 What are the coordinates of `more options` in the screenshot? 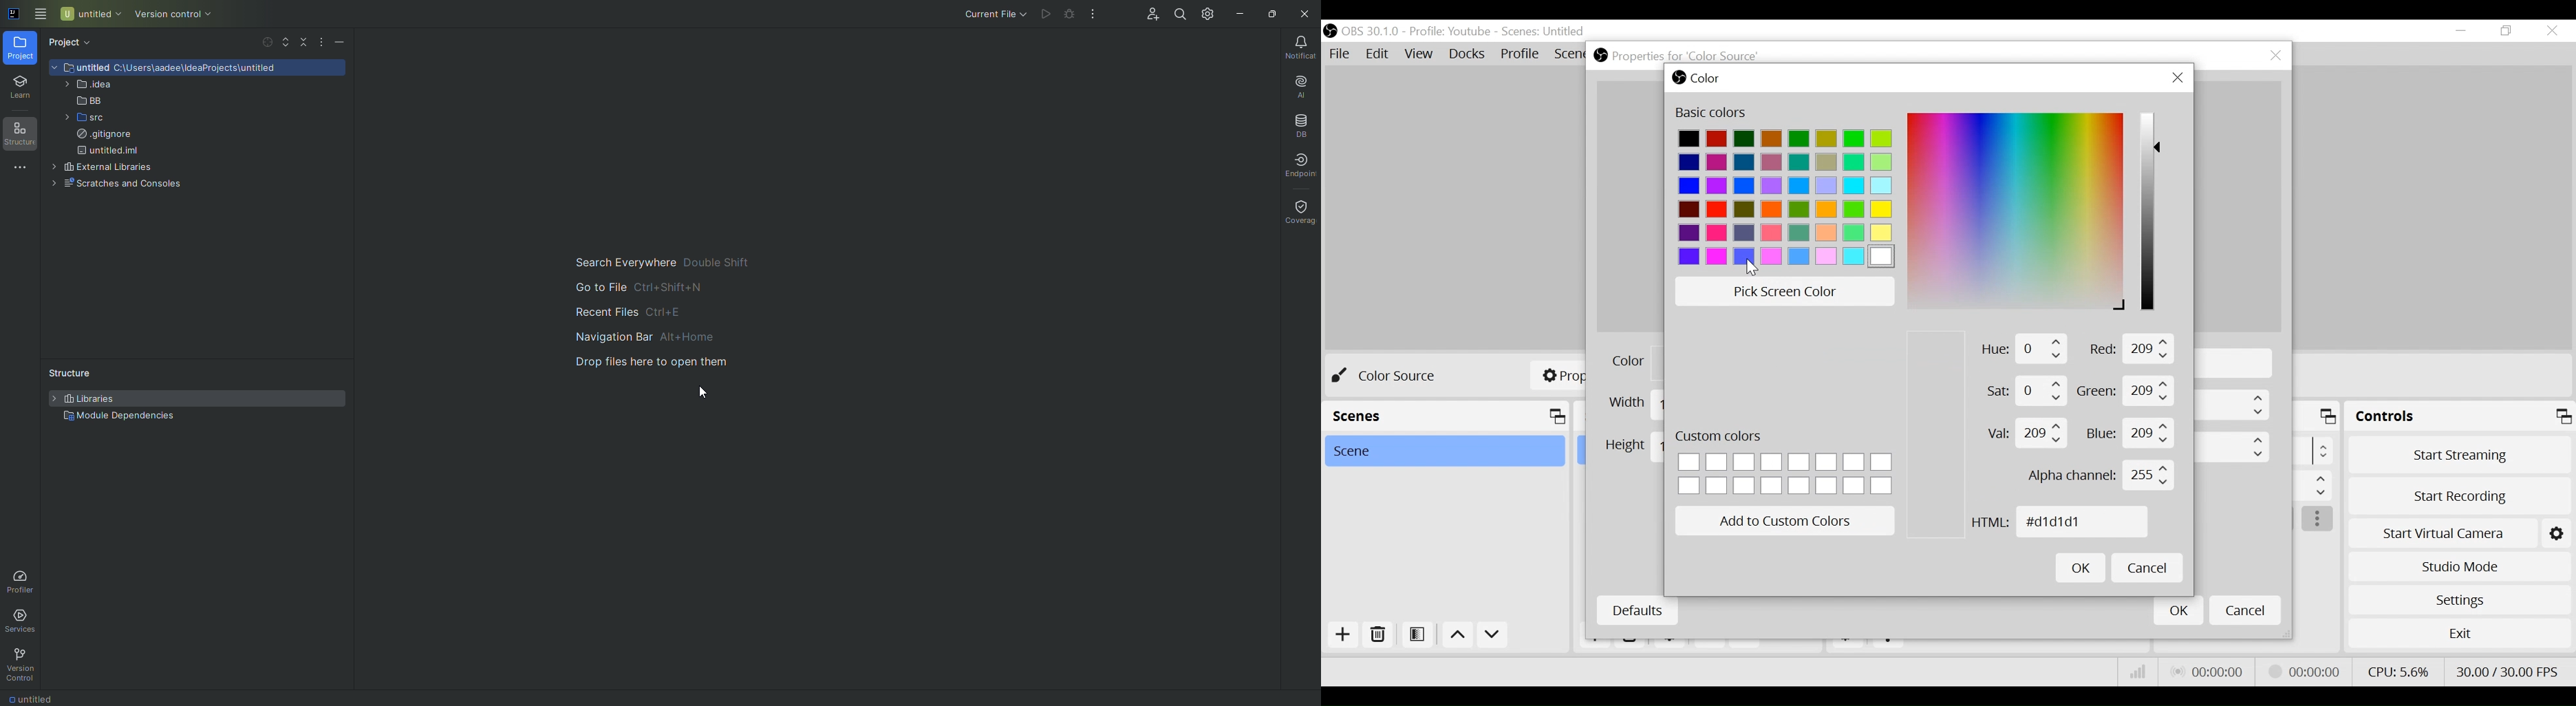 It's located at (2318, 520).